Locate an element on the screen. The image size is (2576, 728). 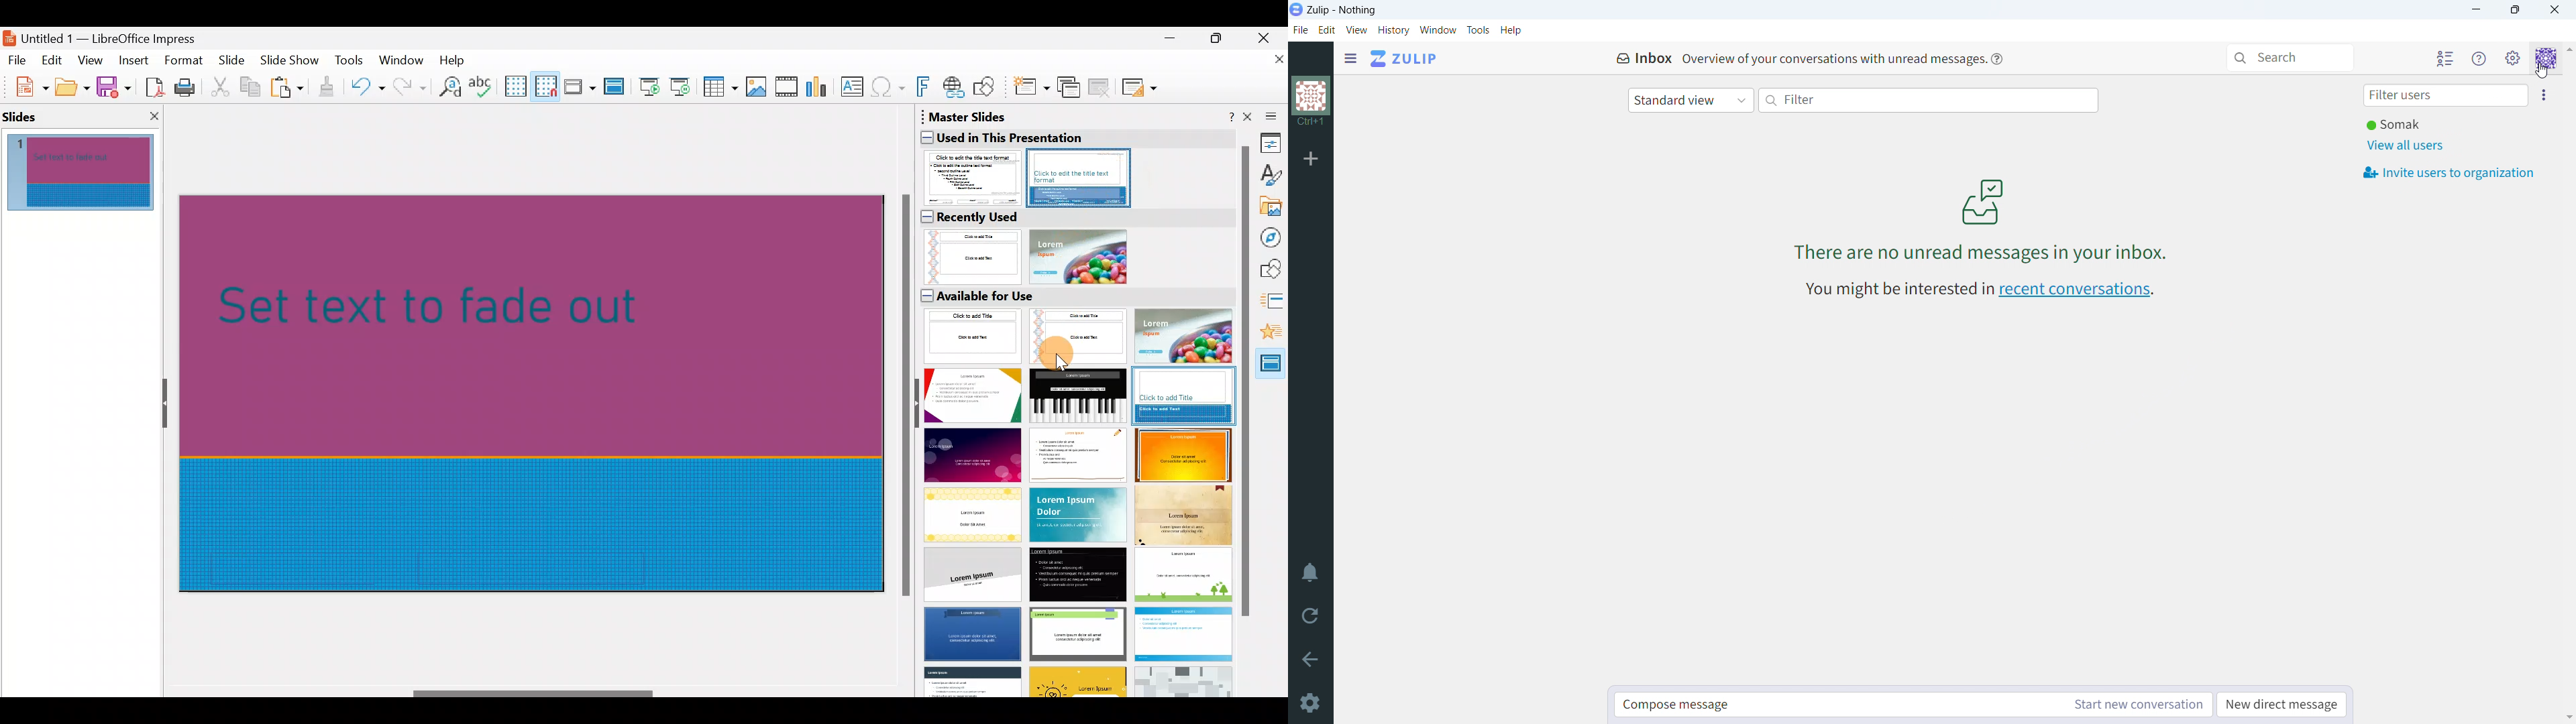
Delete slide is located at coordinates (1102, 86).